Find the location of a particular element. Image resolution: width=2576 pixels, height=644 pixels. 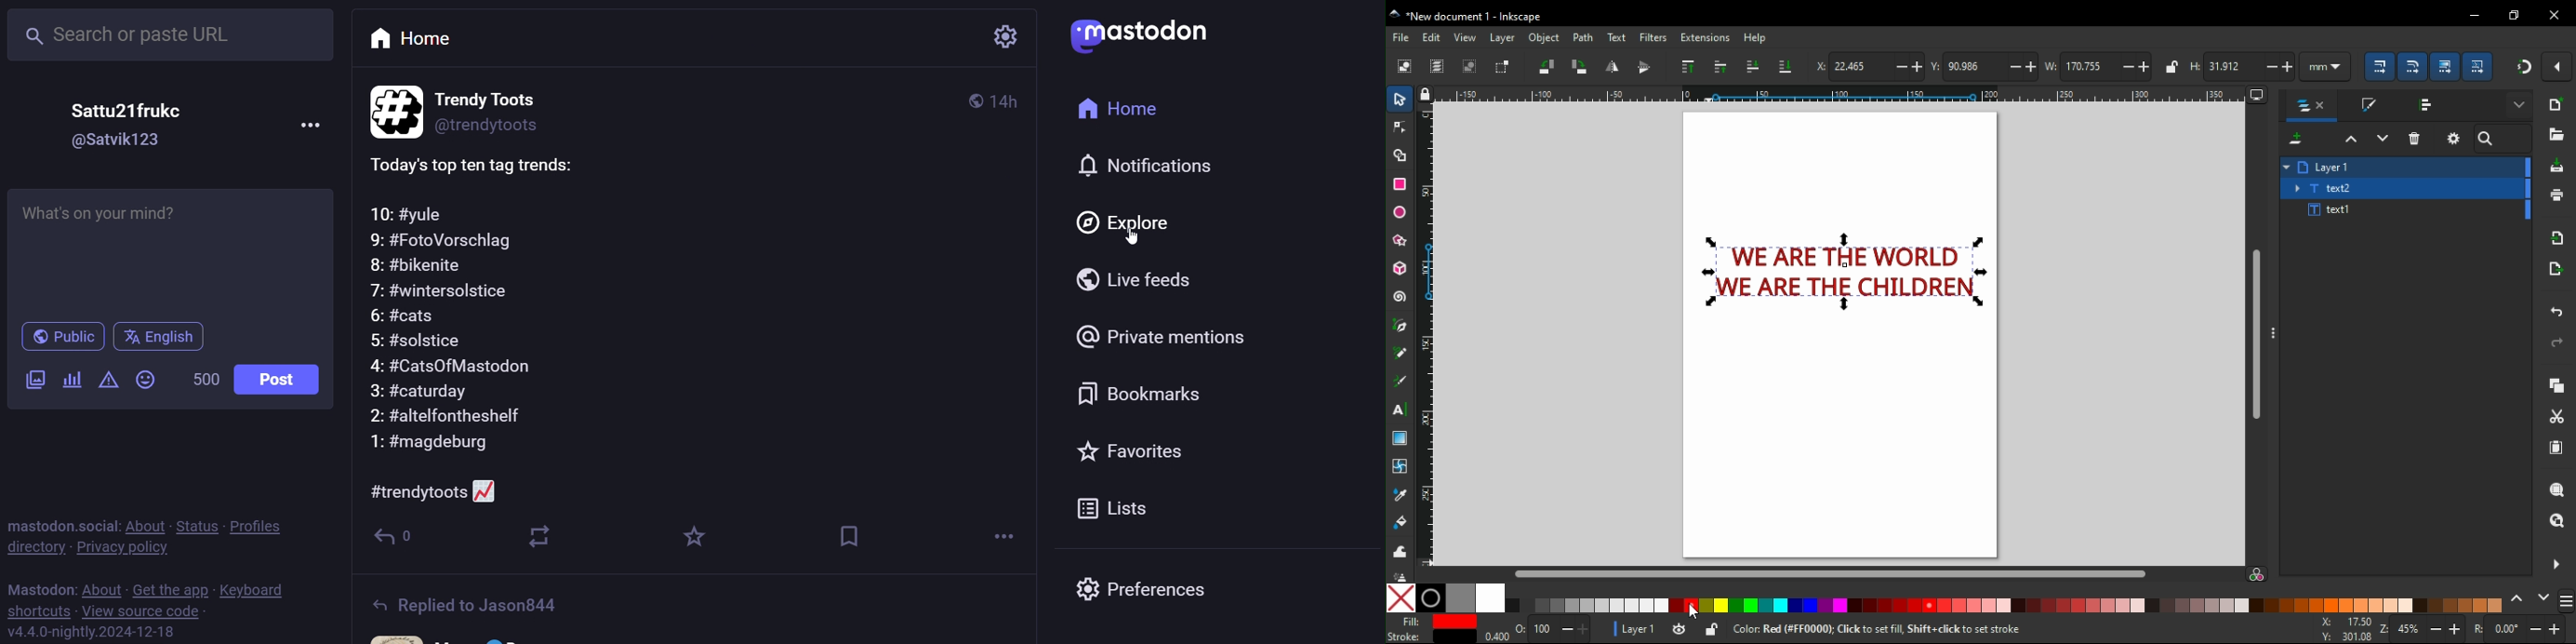

zoom in/zoom out is located at coordinates (2424, 628).